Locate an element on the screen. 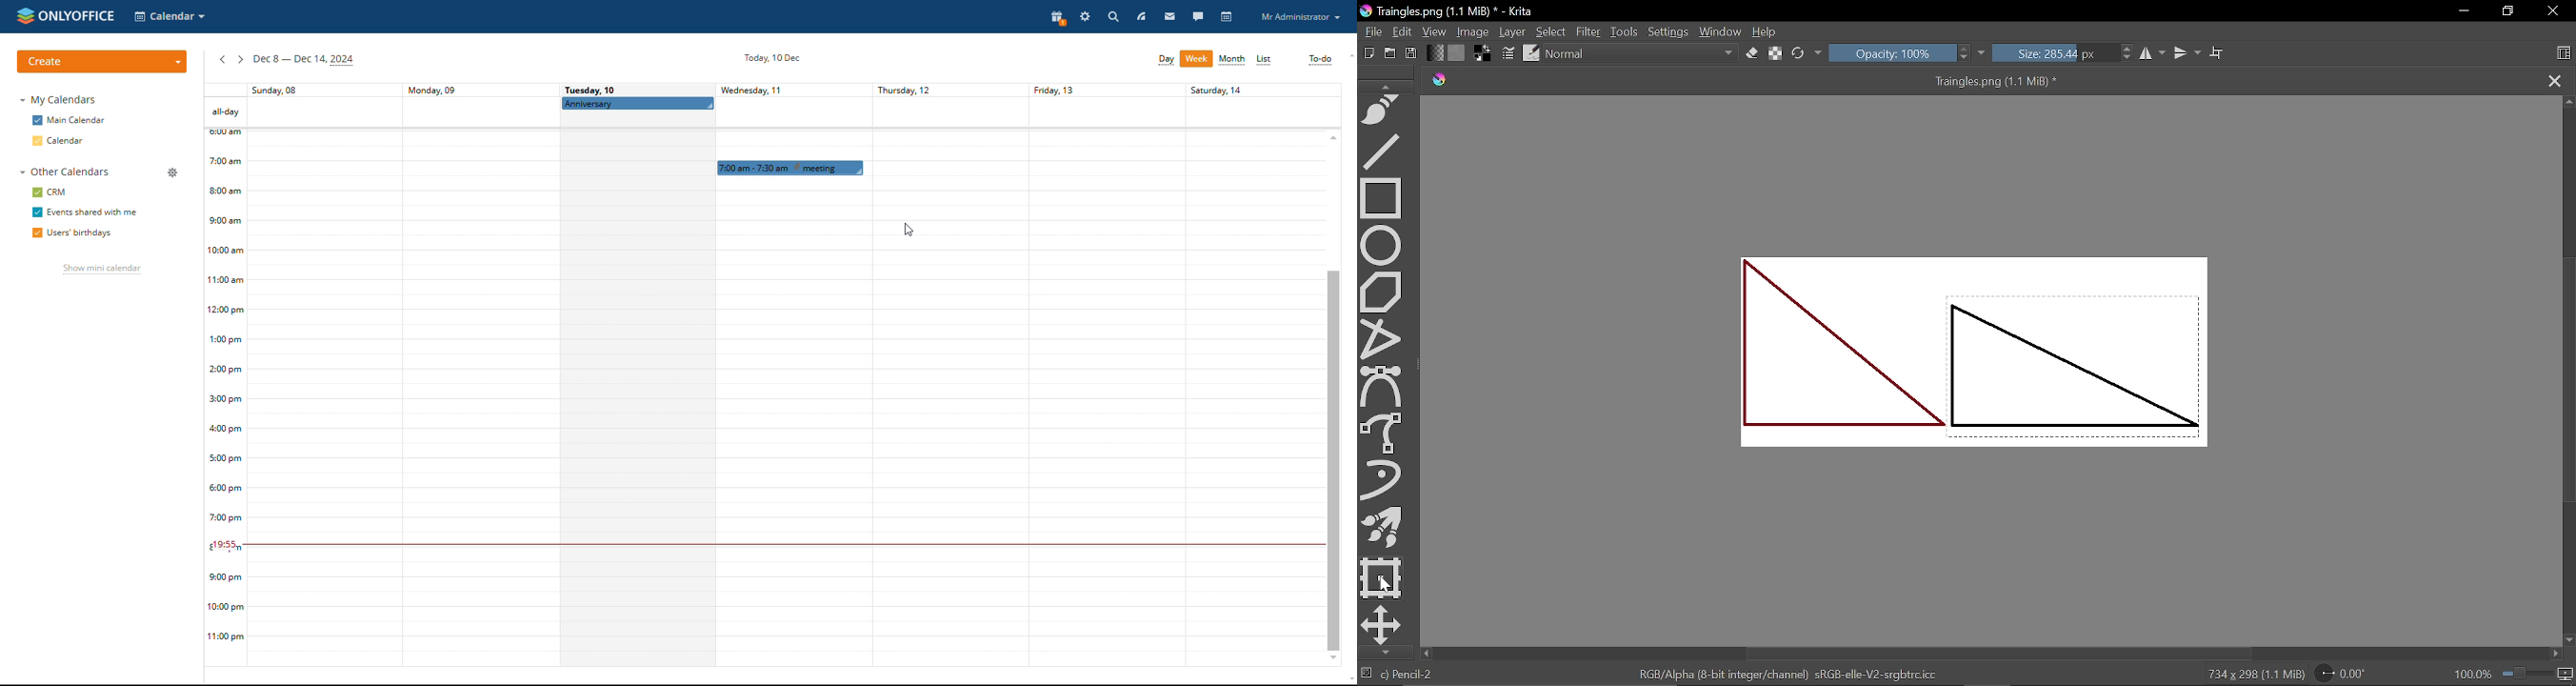 The width and height of the screenshot is (2576, 700). Fill pattern is located at coordinates (1457, 53).